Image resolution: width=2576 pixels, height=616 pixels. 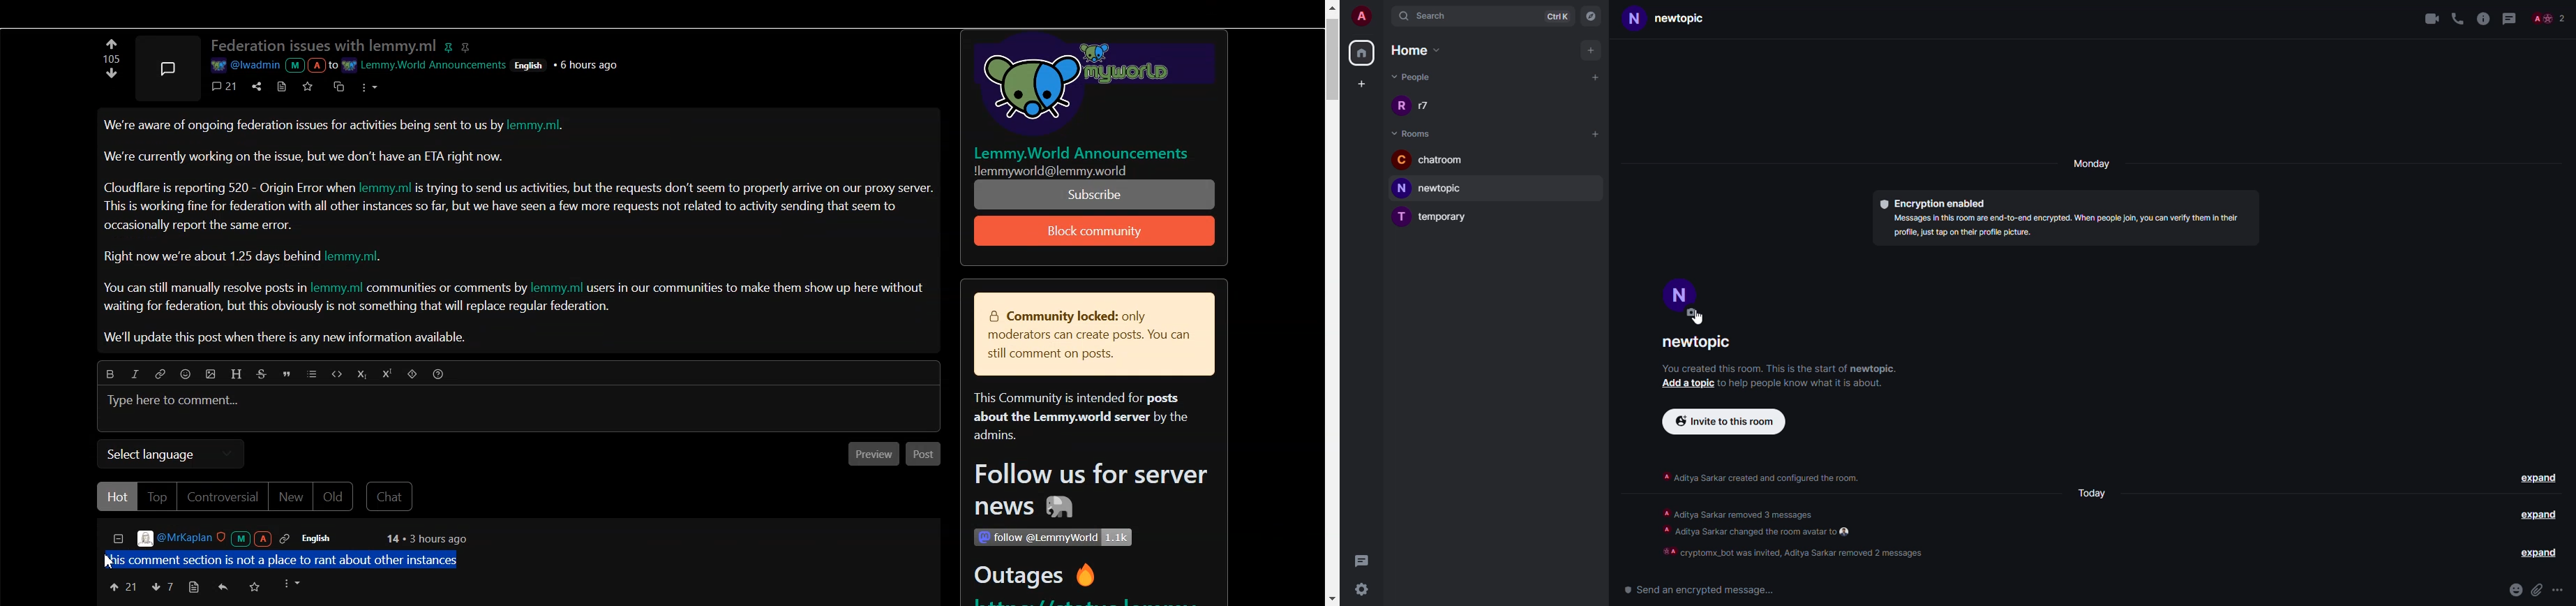 What do you see at coordinates (1932, 202) in the screenshot?
I see `encryption enabled` at bounding box center [1932, 202].